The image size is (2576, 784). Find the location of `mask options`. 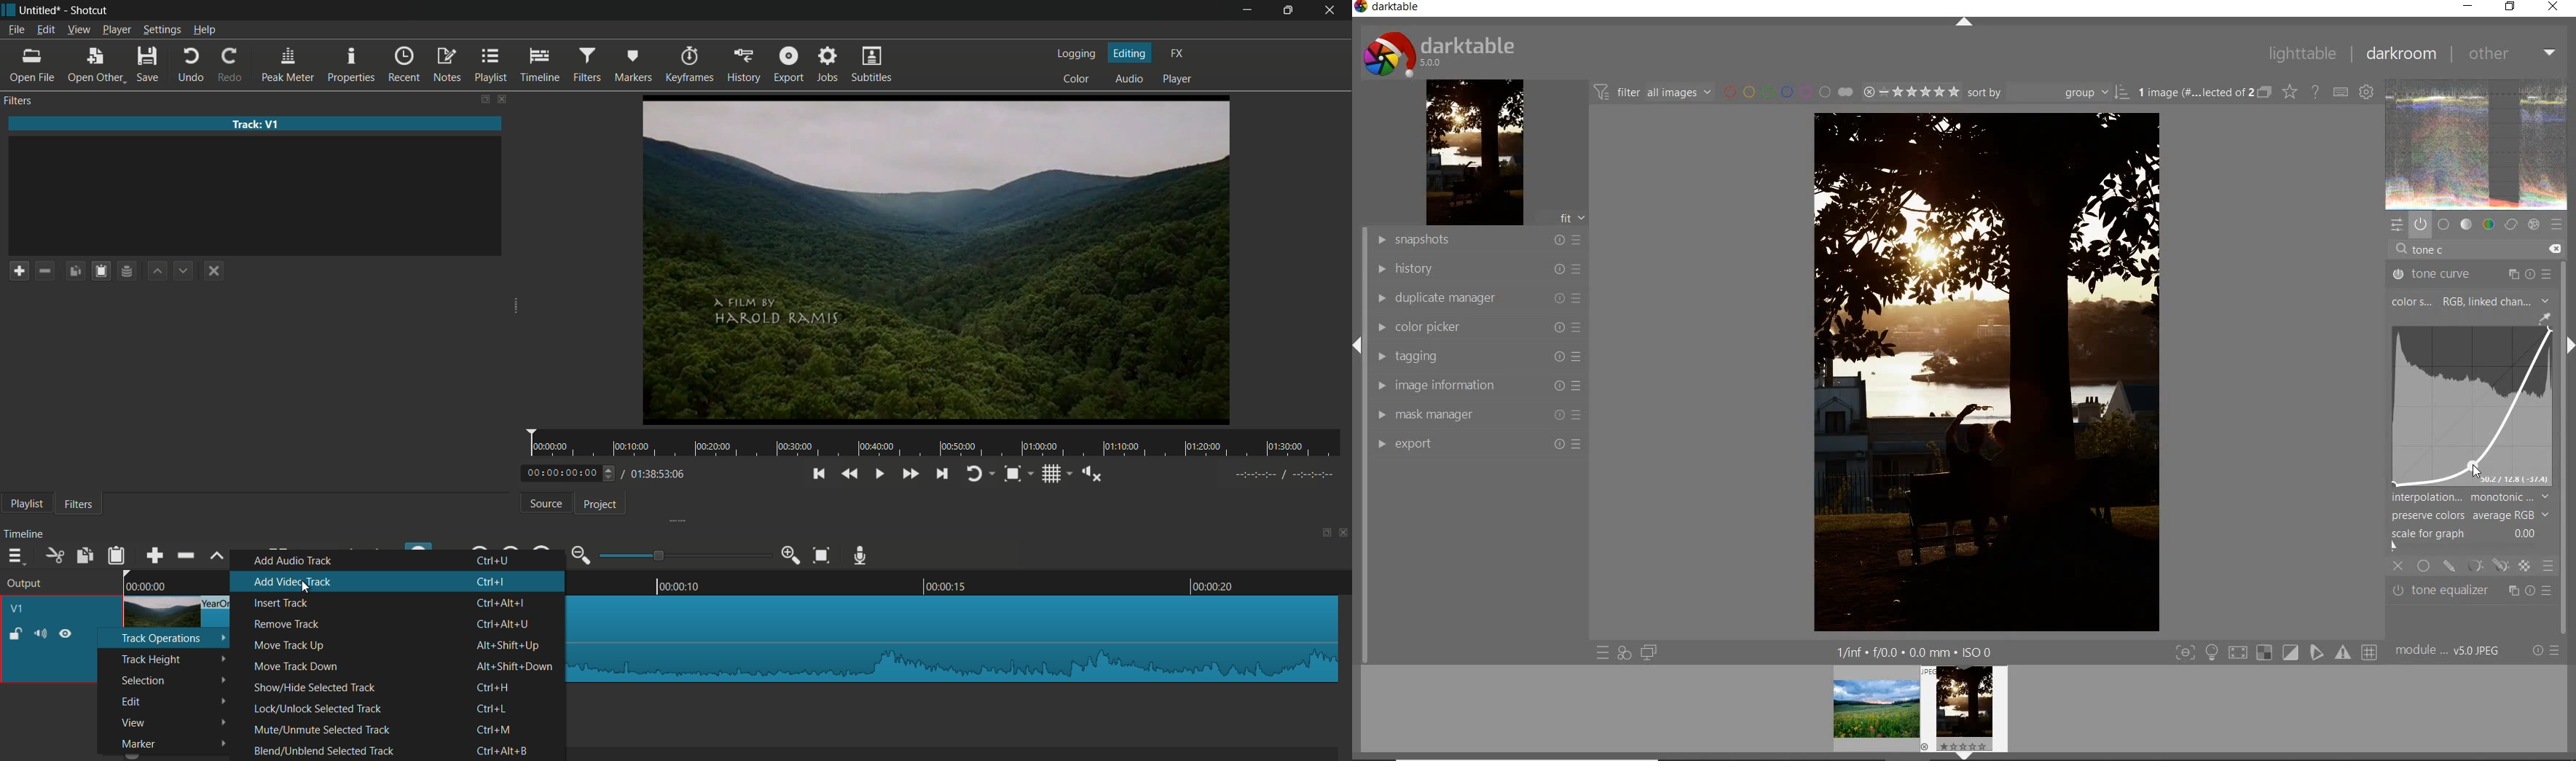

mask options is located at coordinates (2484, 566).